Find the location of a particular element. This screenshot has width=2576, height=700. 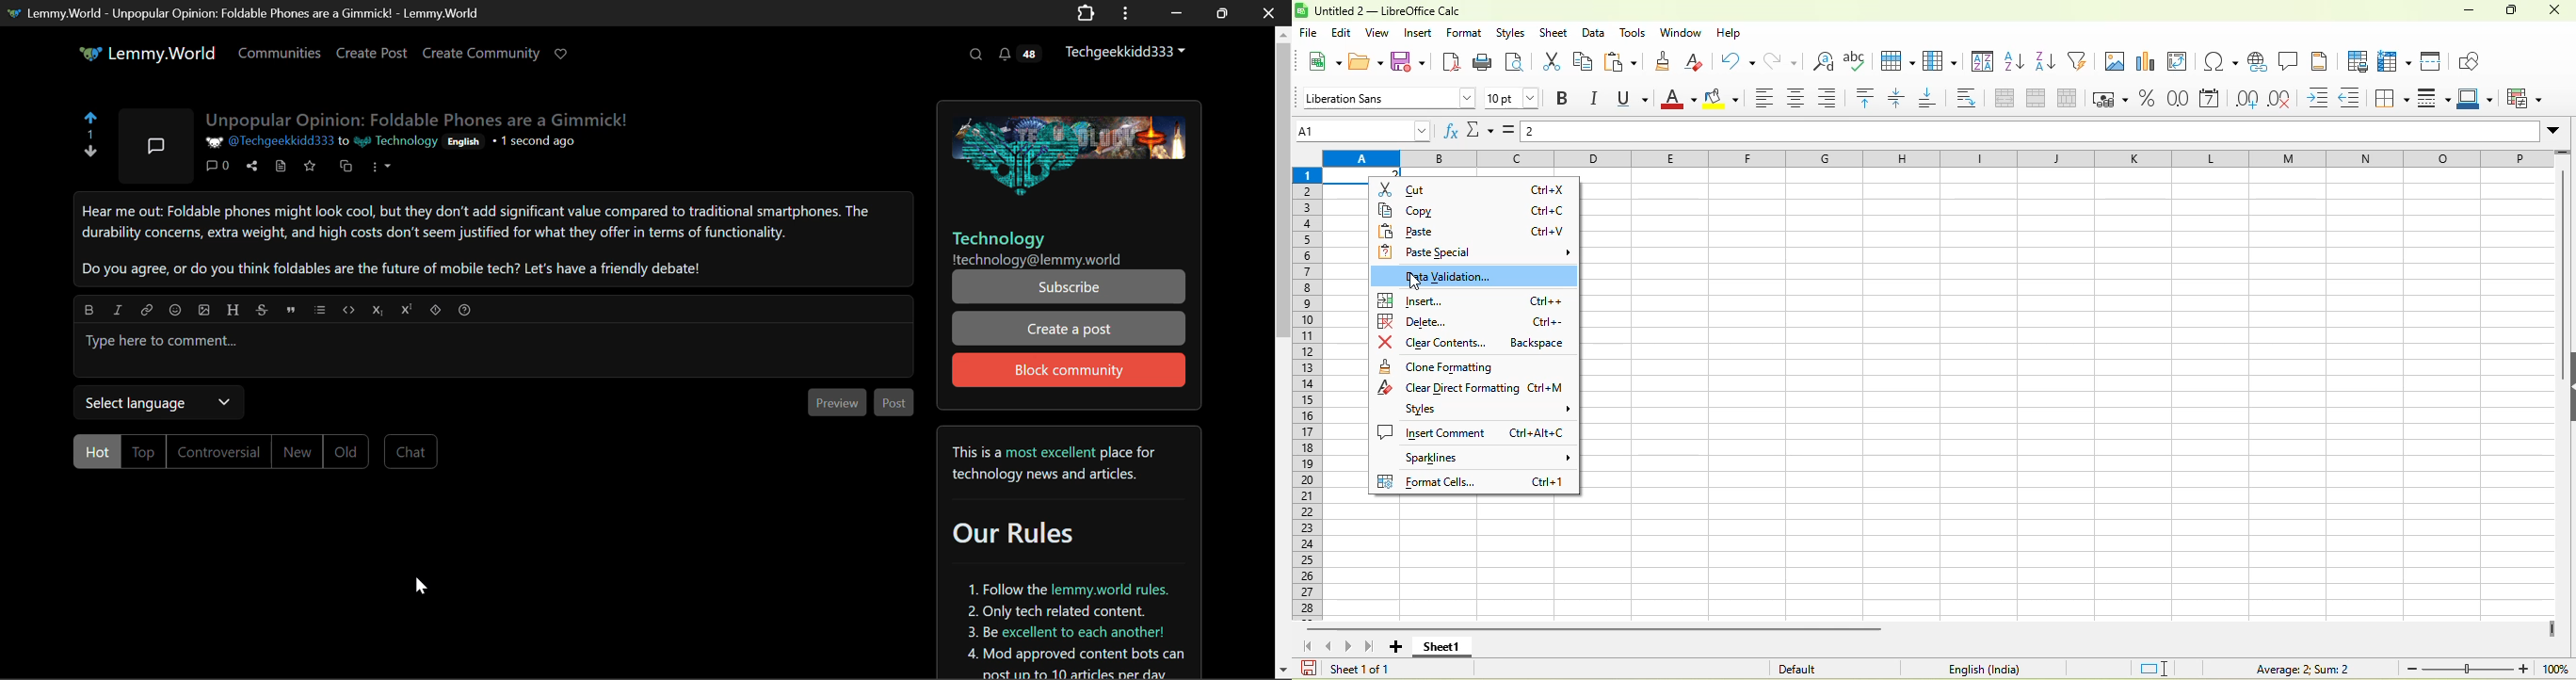

cursor movement is located at coordinates (1414, 283).